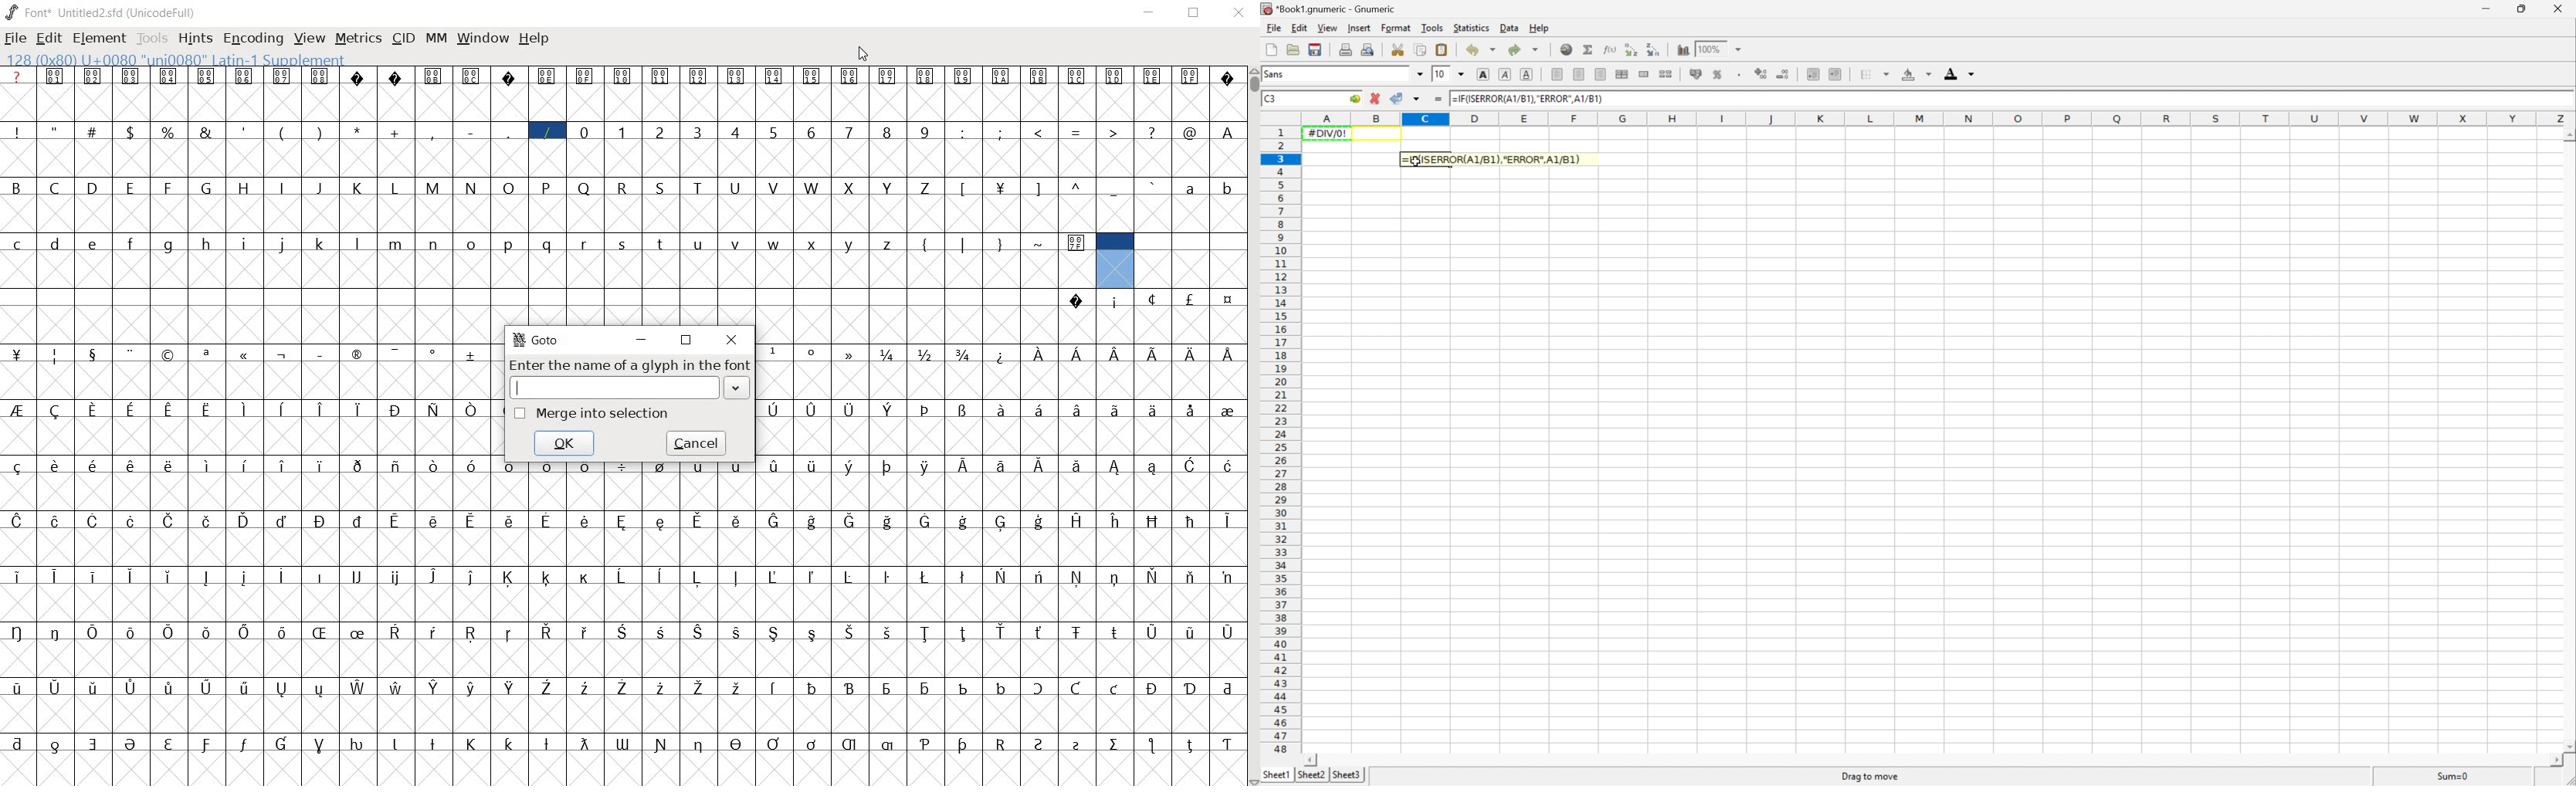  What do you see at coordinates (358, 465) in the screenshot?
I see `Symbol` at bounding box center [358, 465].